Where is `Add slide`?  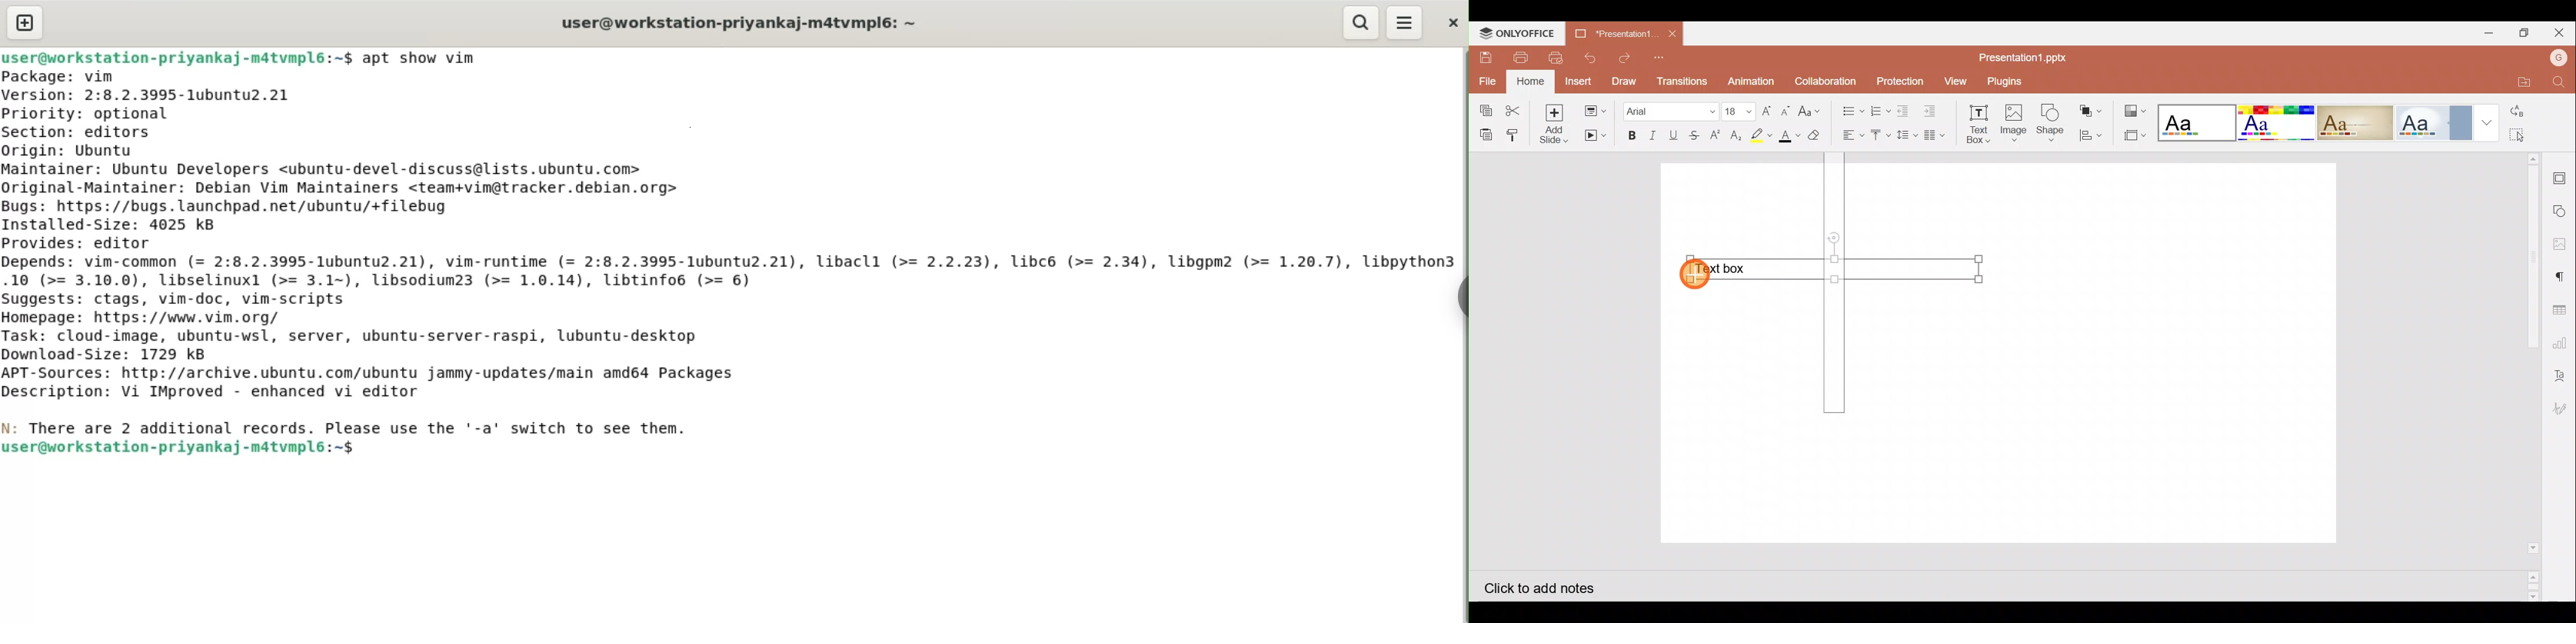
Add slide is located at coordinates (1558, 125).